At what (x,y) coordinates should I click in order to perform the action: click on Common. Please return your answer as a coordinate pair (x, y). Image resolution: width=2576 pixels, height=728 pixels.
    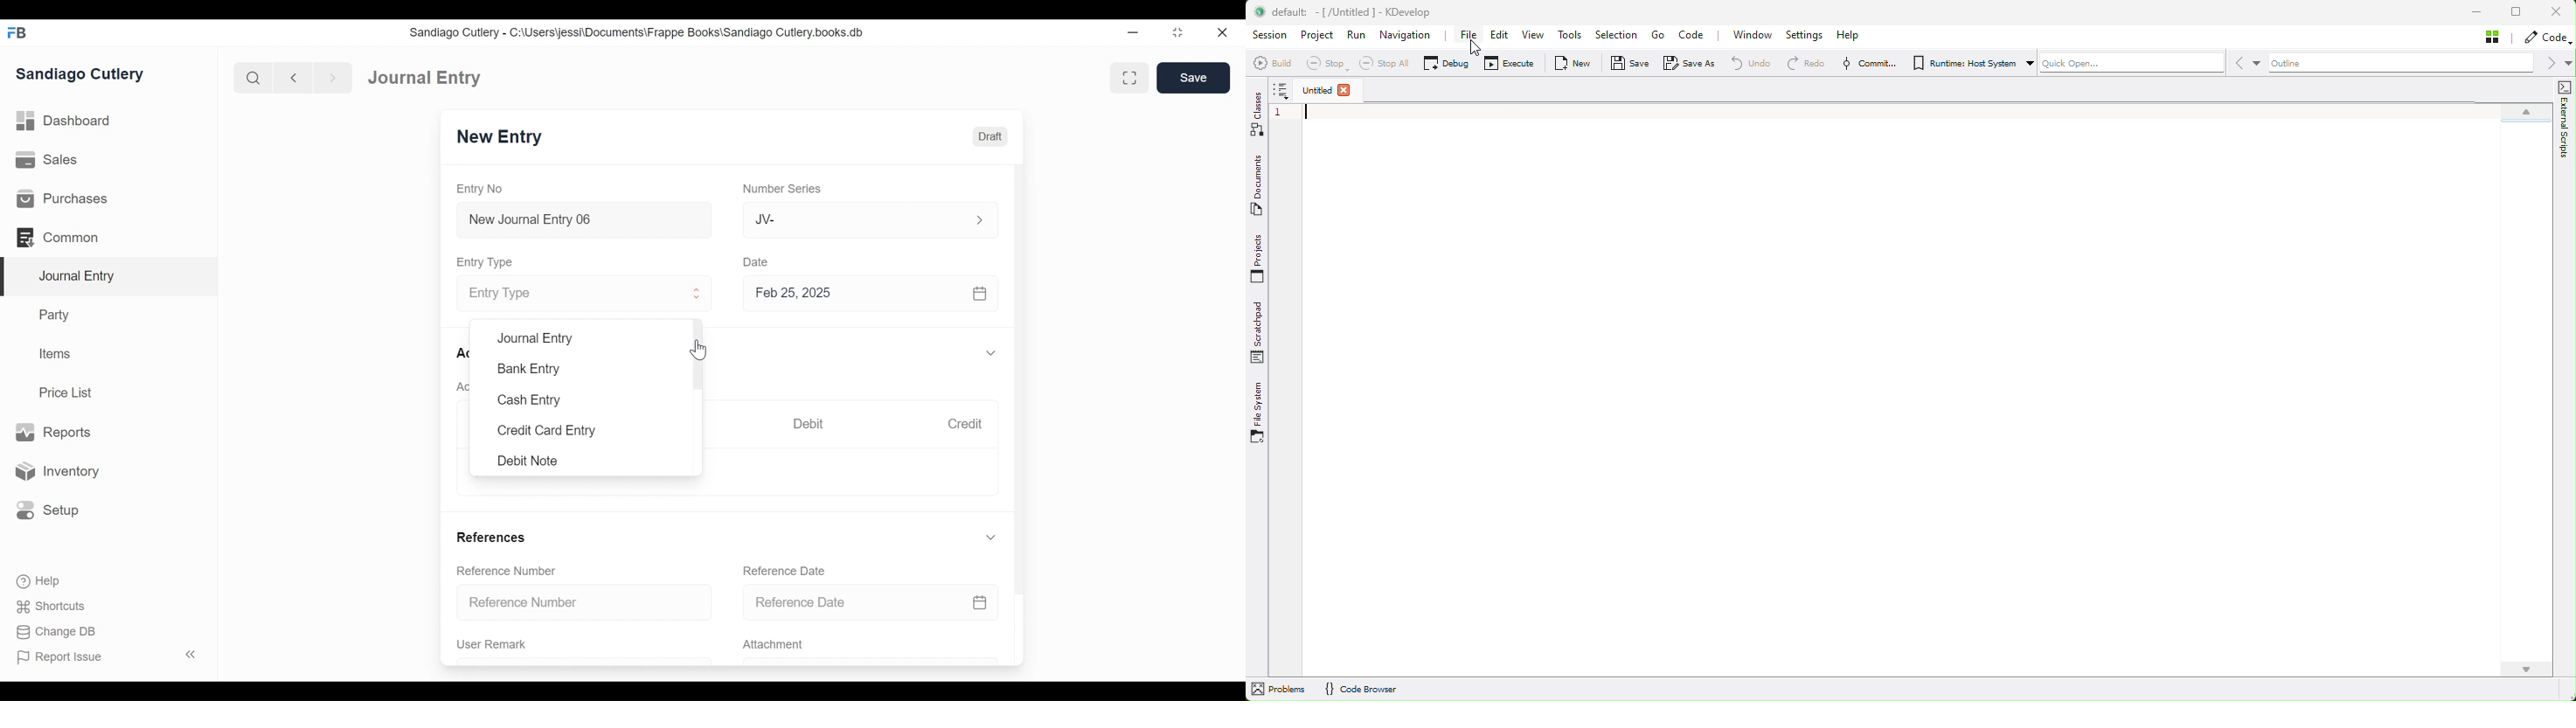
    Looking at the image, I should click on (64, 238).